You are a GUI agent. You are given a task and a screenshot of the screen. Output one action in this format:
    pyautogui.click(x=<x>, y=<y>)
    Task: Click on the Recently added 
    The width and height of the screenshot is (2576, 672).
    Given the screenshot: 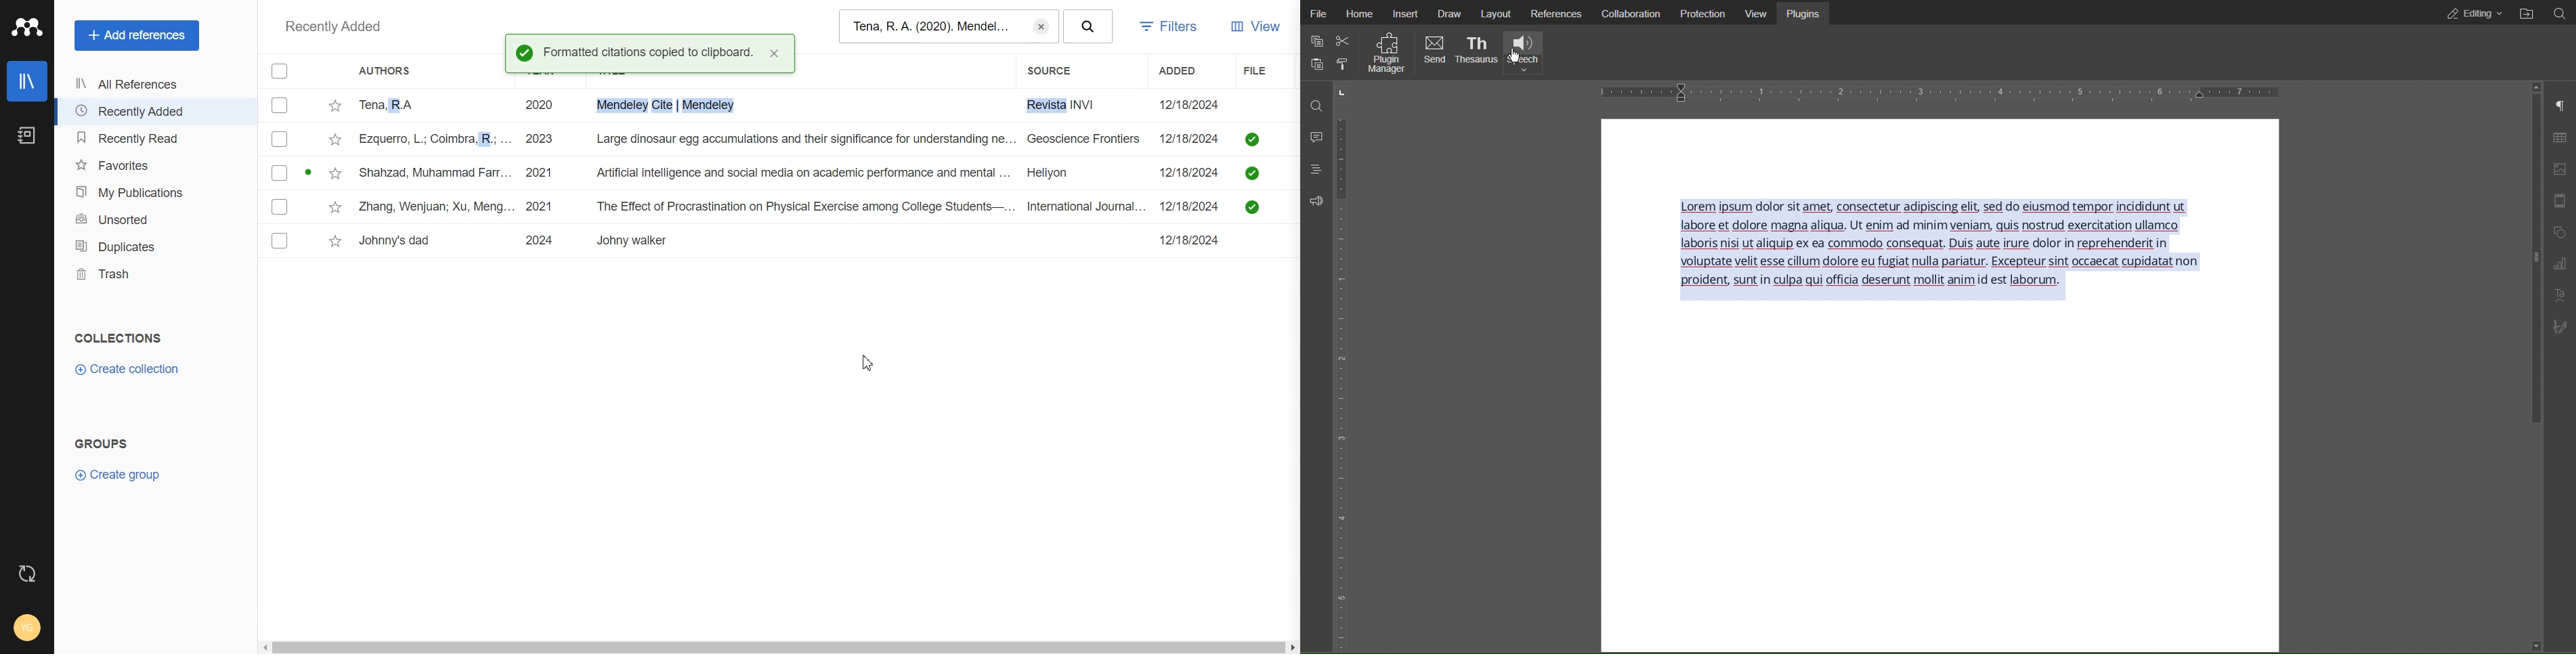 What is the action you would take?
    pyautogui.click(x=335, y=28)
    